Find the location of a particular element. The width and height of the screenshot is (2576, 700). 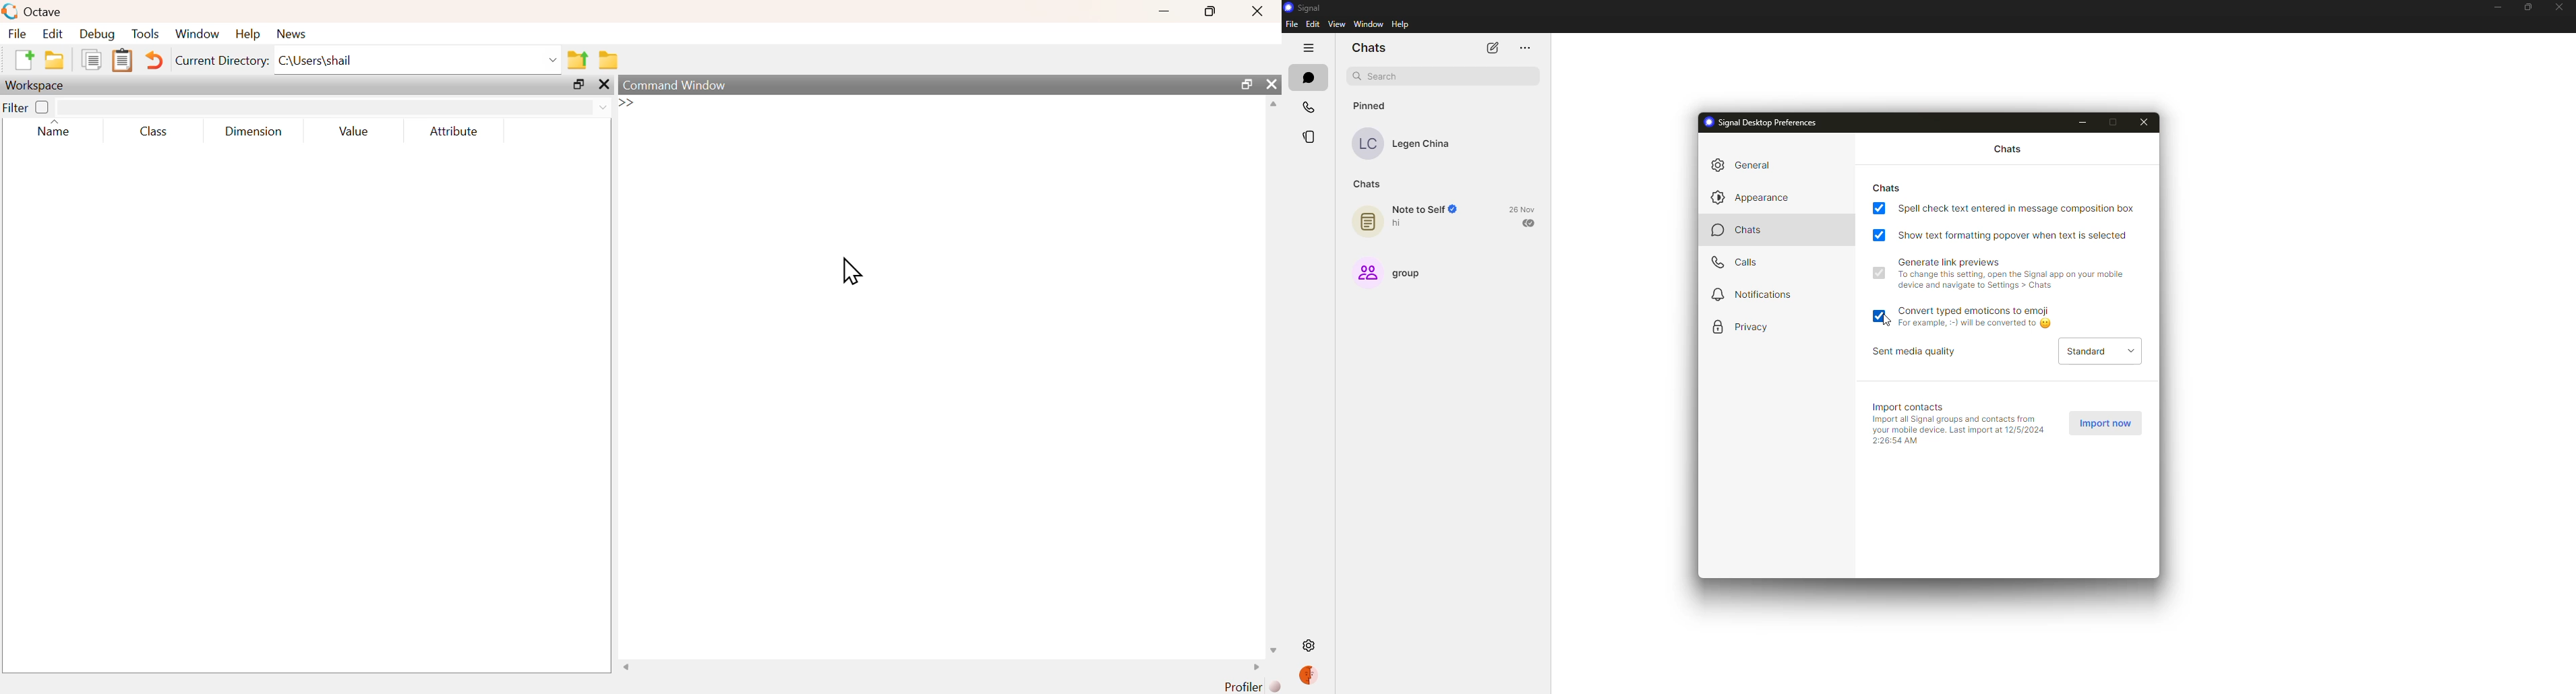

chats is located at coordinates (1368, 185).